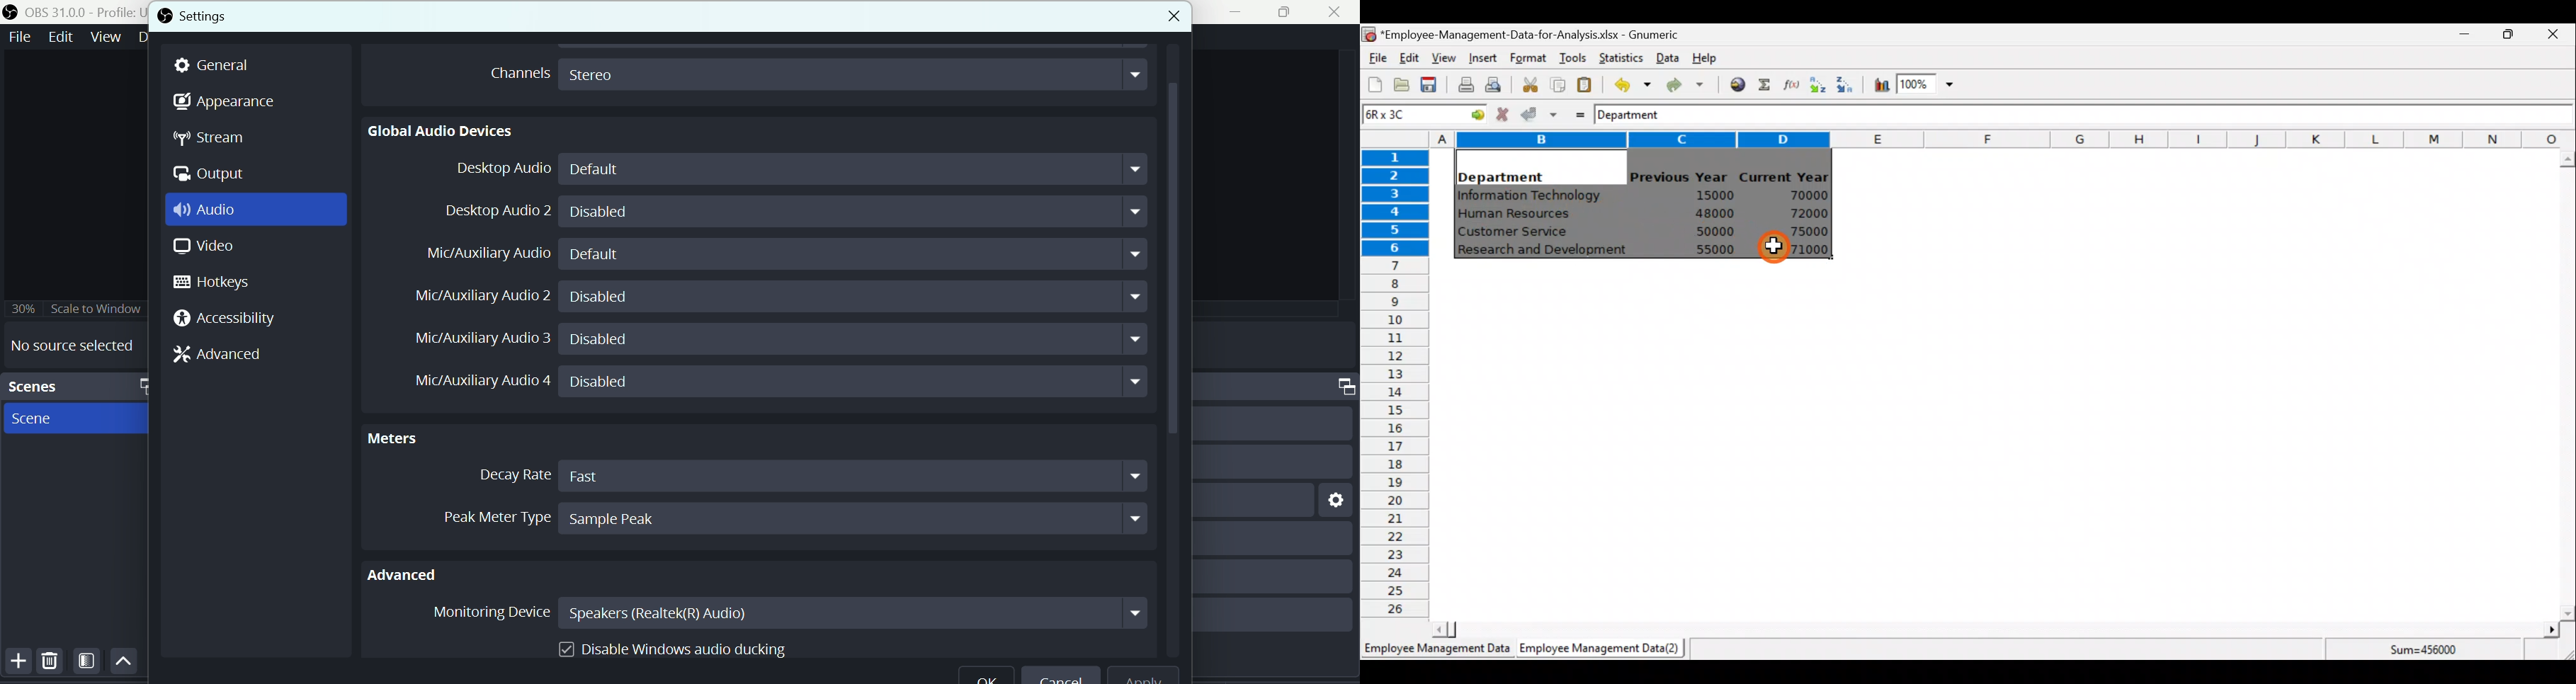 The height and width of the screenshot is (700, 2576). I want to click on Close, so click(2552, 36).